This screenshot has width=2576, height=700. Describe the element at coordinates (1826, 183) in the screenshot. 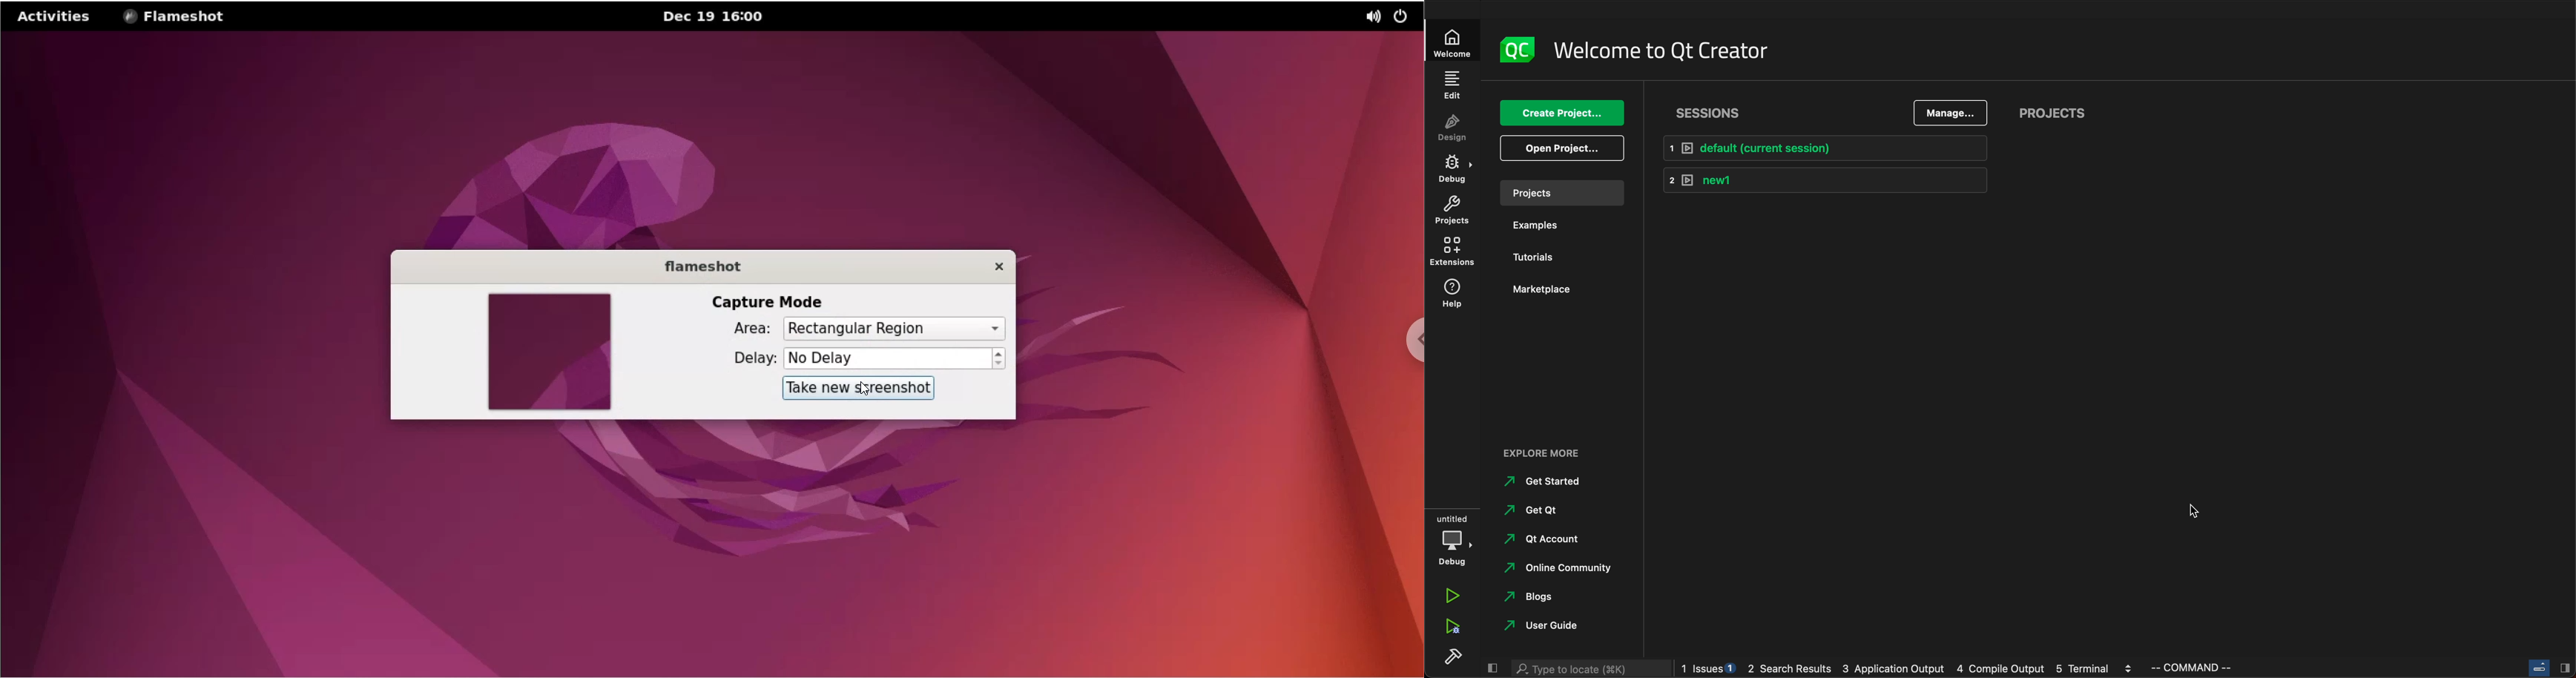

I see `new1` at that location.